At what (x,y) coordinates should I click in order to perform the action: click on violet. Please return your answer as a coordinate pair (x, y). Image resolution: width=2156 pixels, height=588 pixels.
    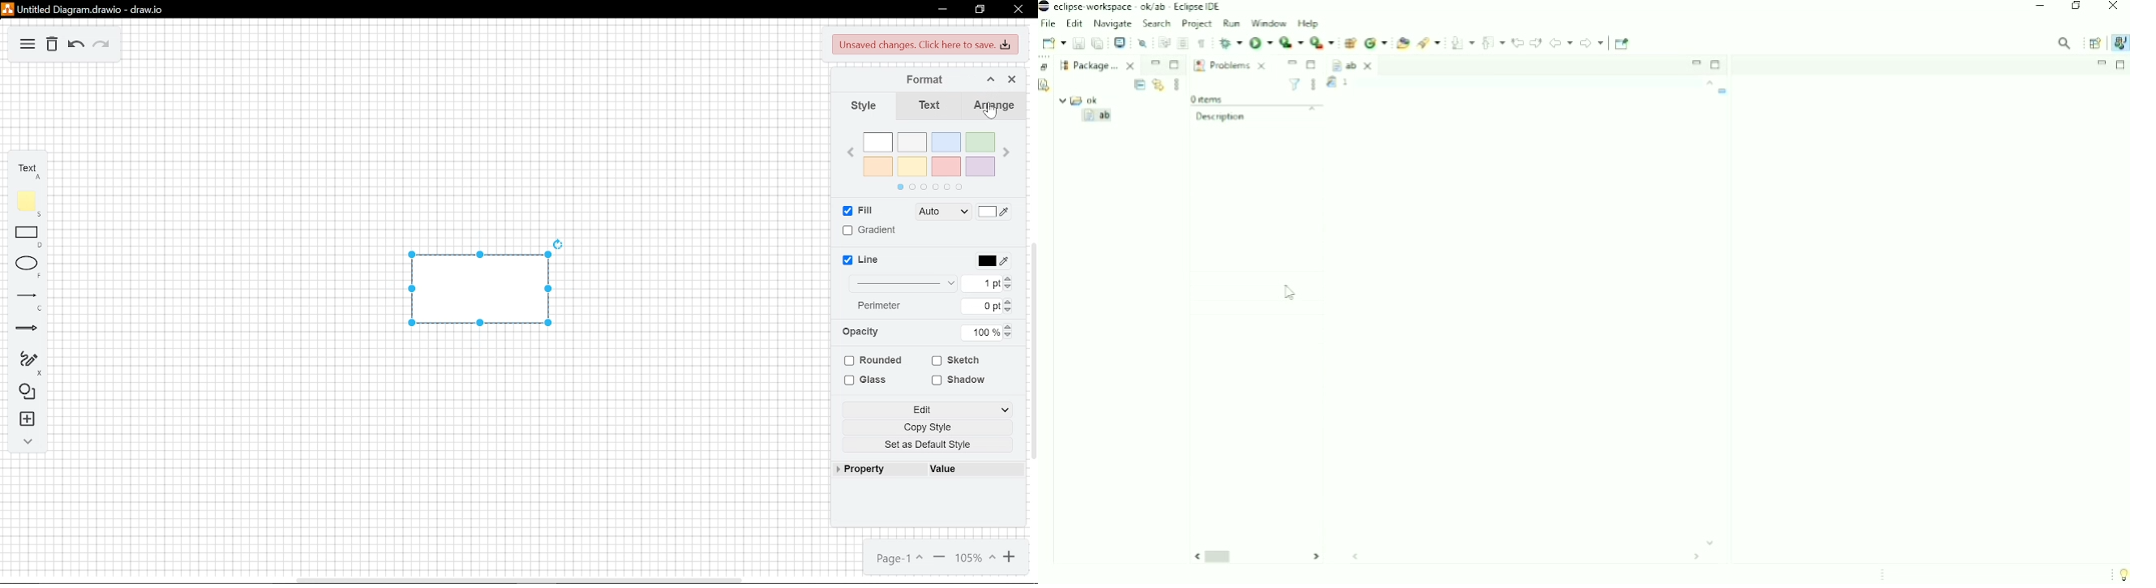
    Looking at the image, I should click on (981, 167).